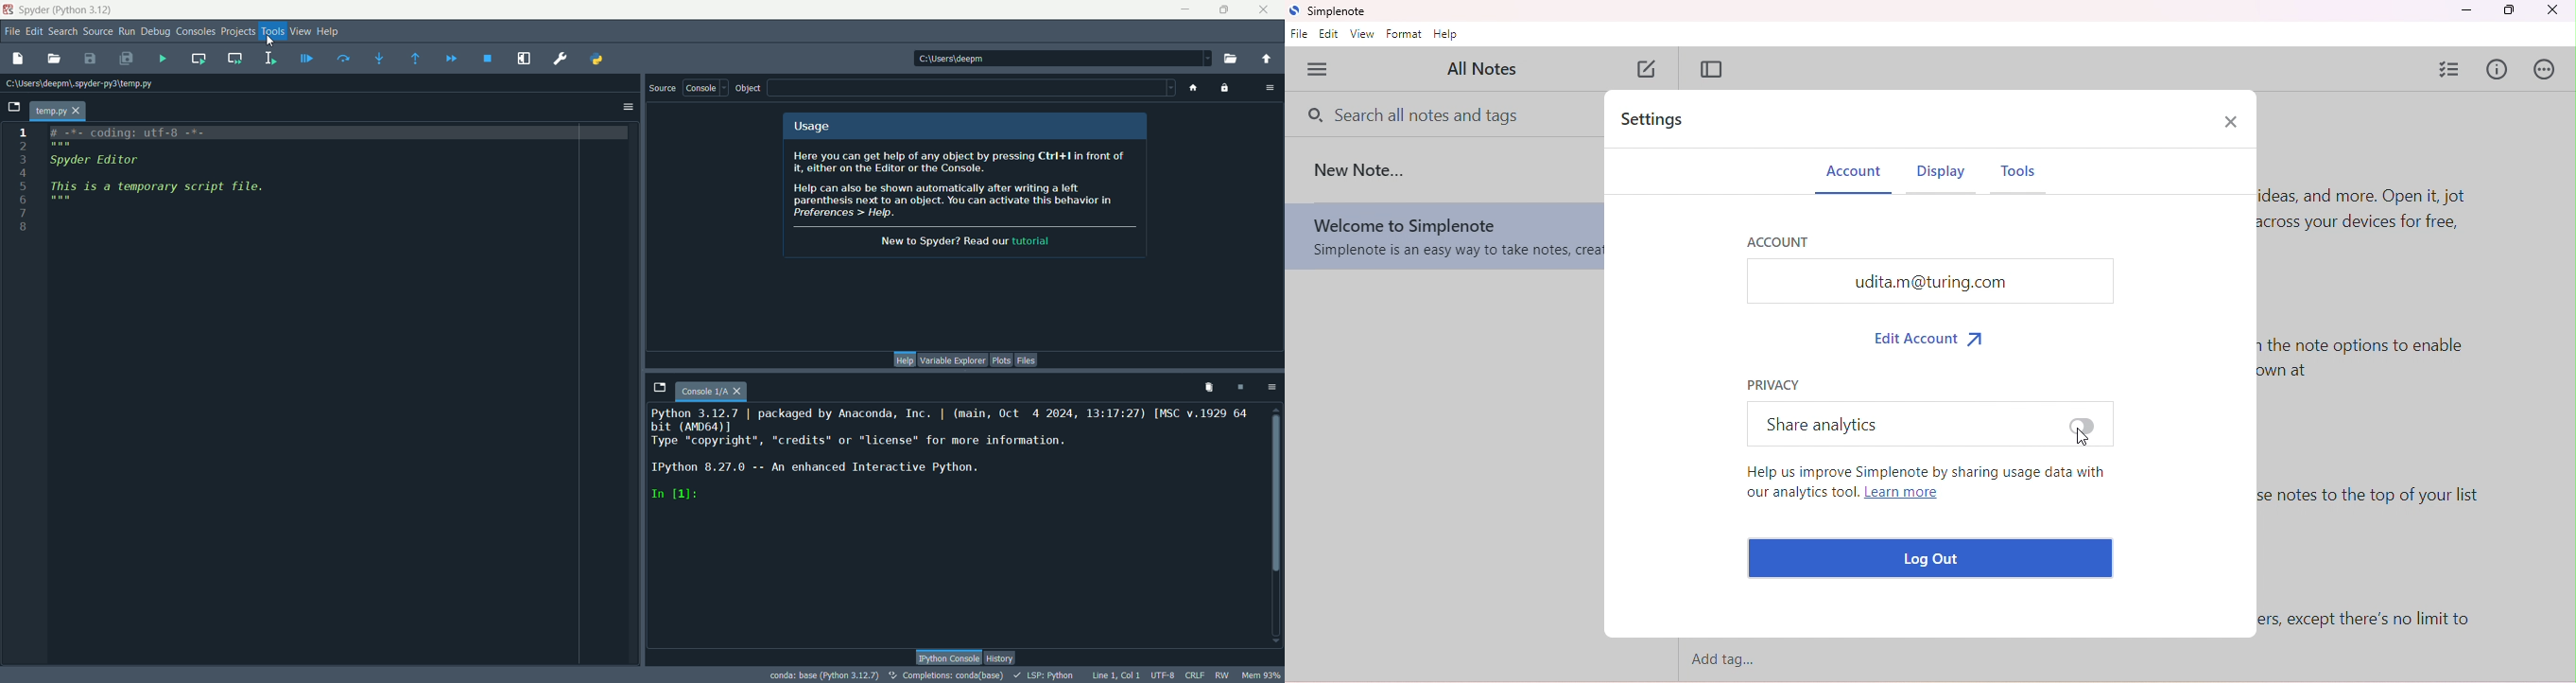 The image size is (2576, 700). What do you see at coordinates (717, 388) in the screenshot?
I see `console` at bounding box center [717, 388].